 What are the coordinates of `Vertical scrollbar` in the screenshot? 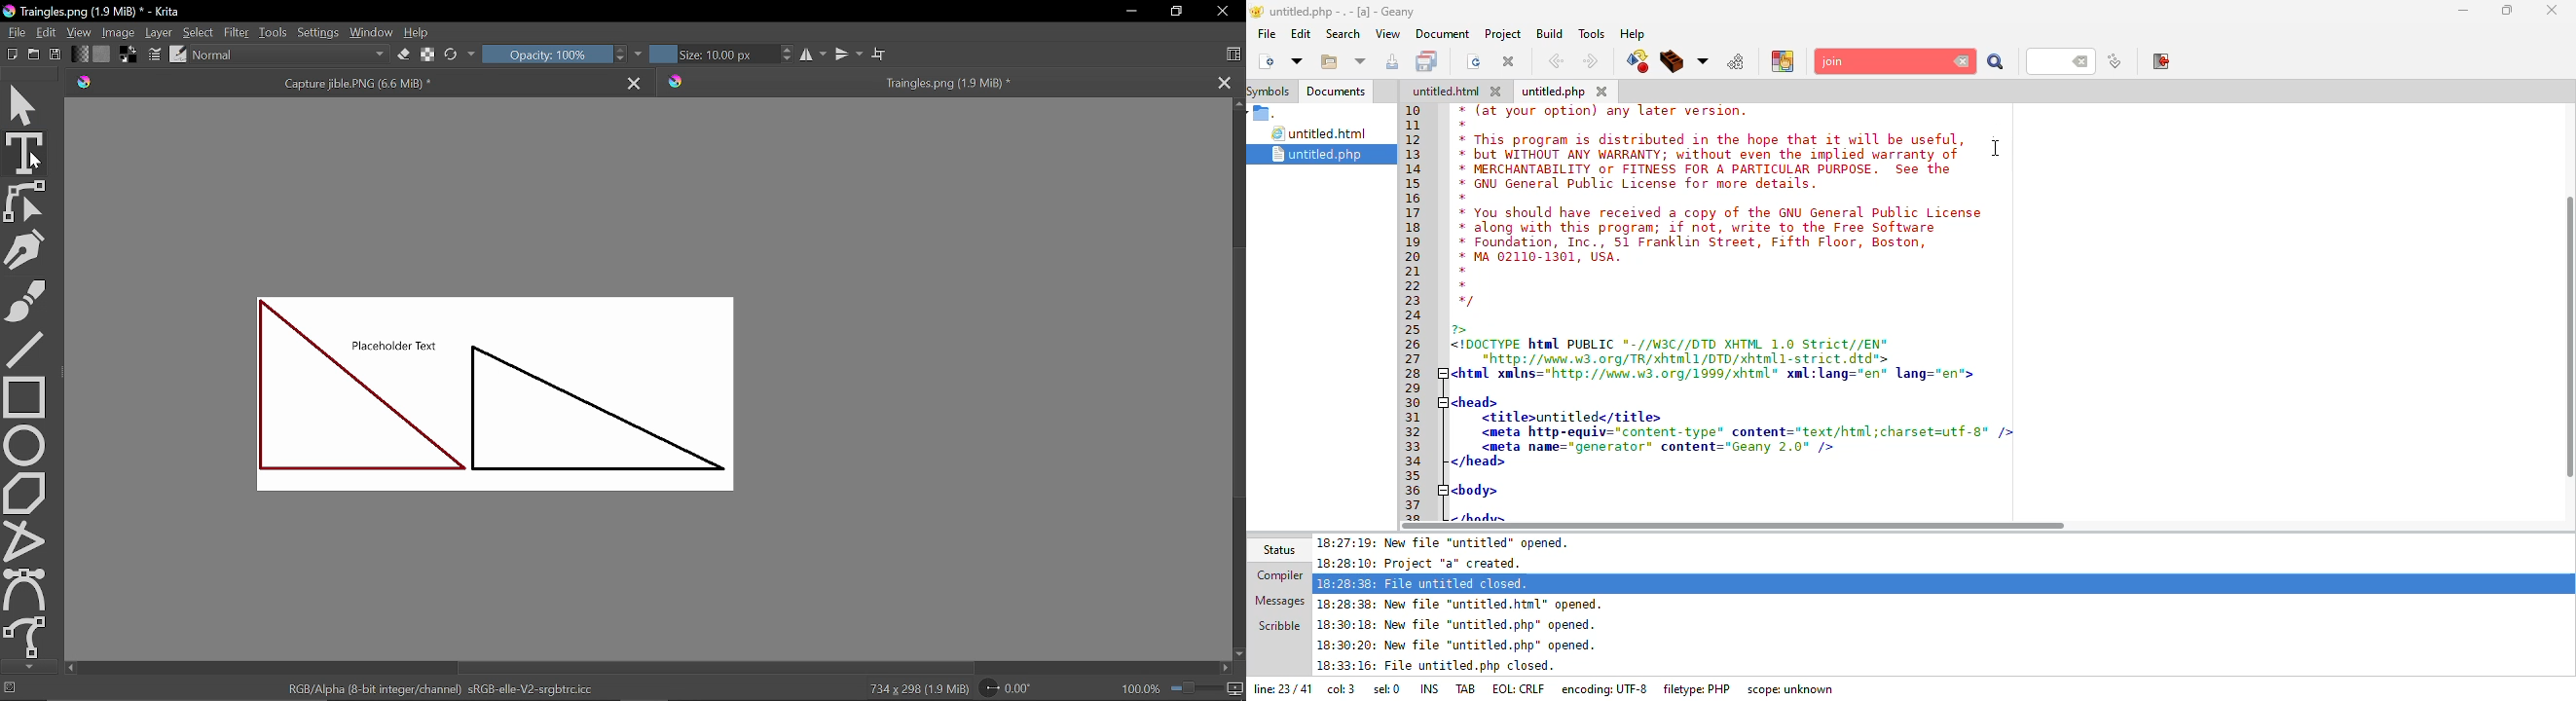 It's located at (1236, 374).